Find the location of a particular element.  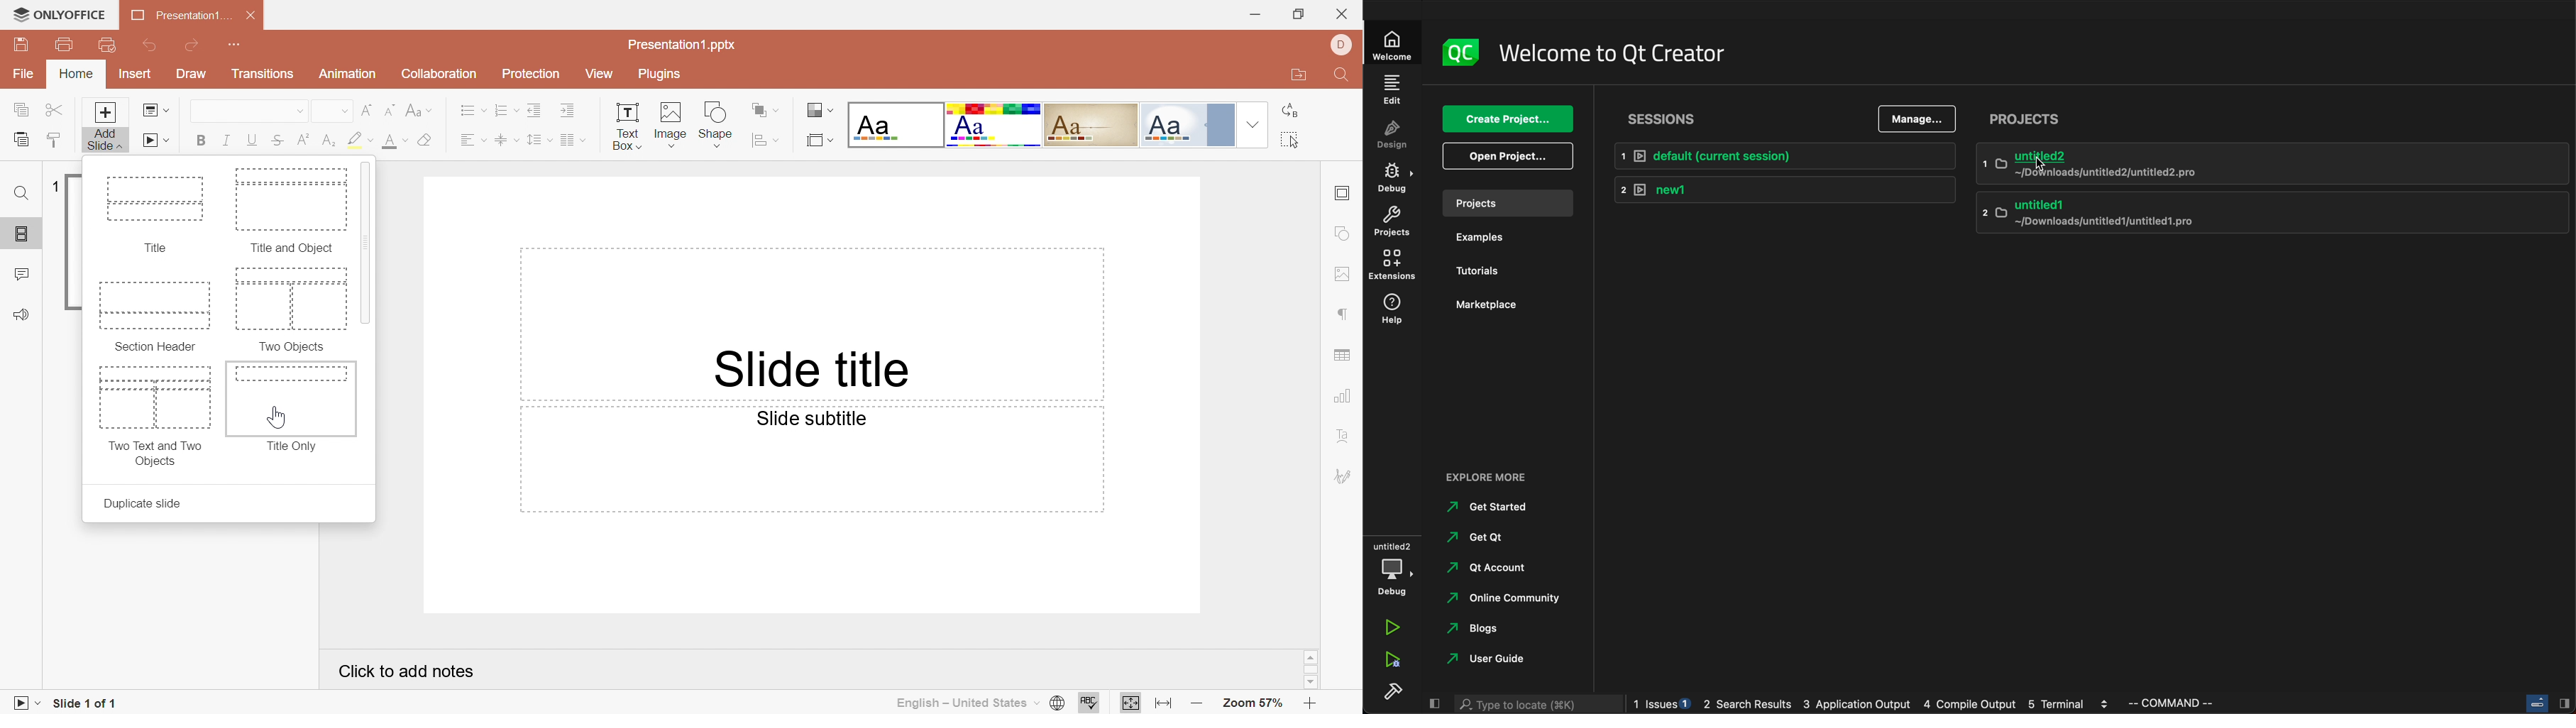

Feedback & Support is located at coordinates (23, 312).